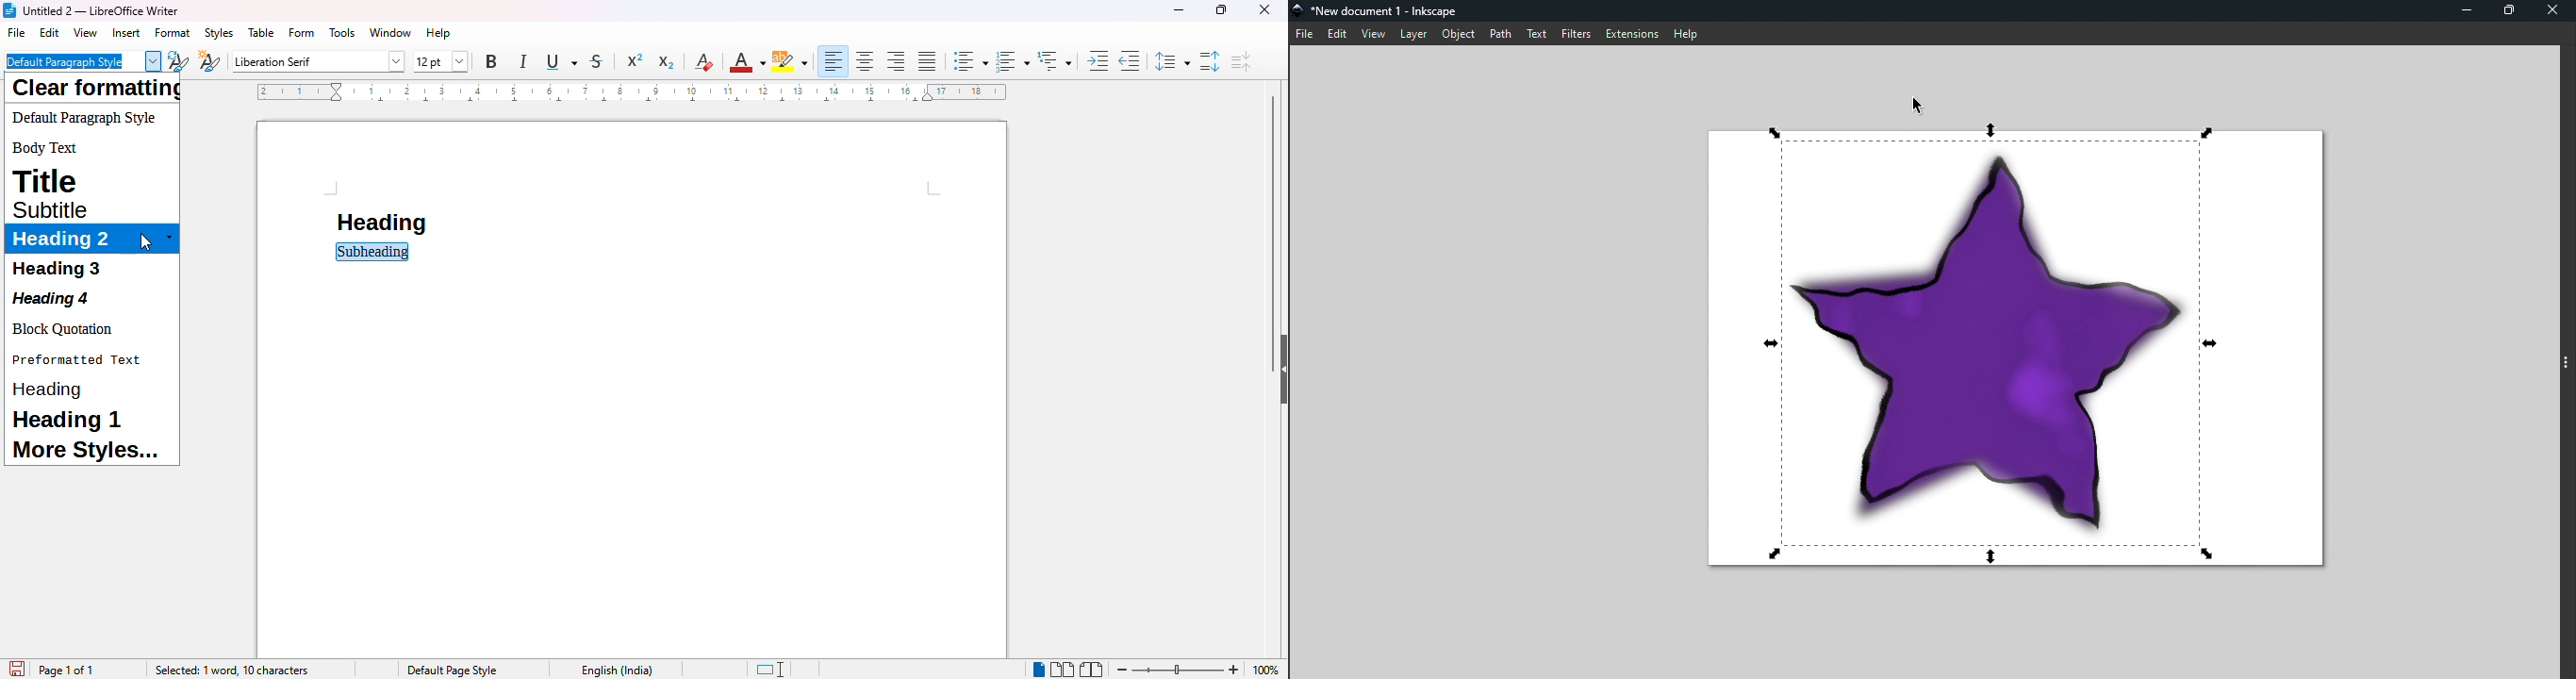 The width and height of the screenshot is (2576, 700). What do you see at coordinates (66, 420) in the screenshot?
I see `heading 1` at bounding box center [66, 420].